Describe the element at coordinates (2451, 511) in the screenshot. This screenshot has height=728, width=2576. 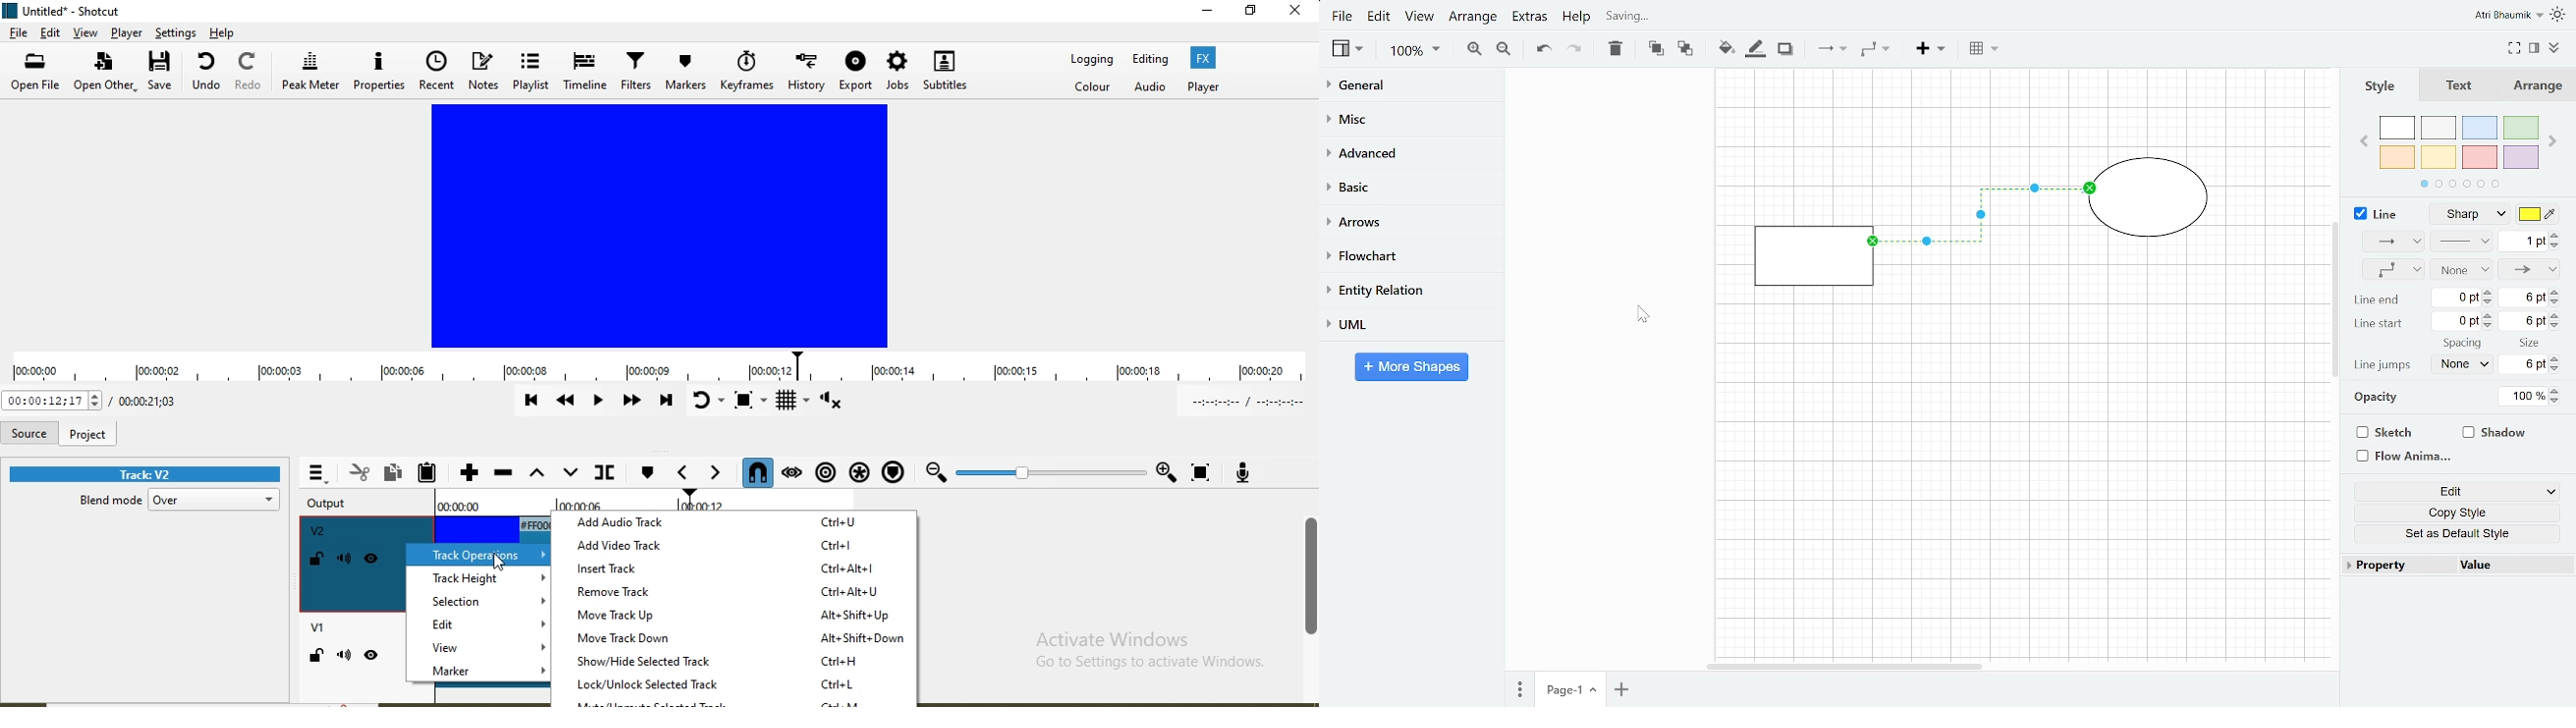
I see `Copy style` at that location.